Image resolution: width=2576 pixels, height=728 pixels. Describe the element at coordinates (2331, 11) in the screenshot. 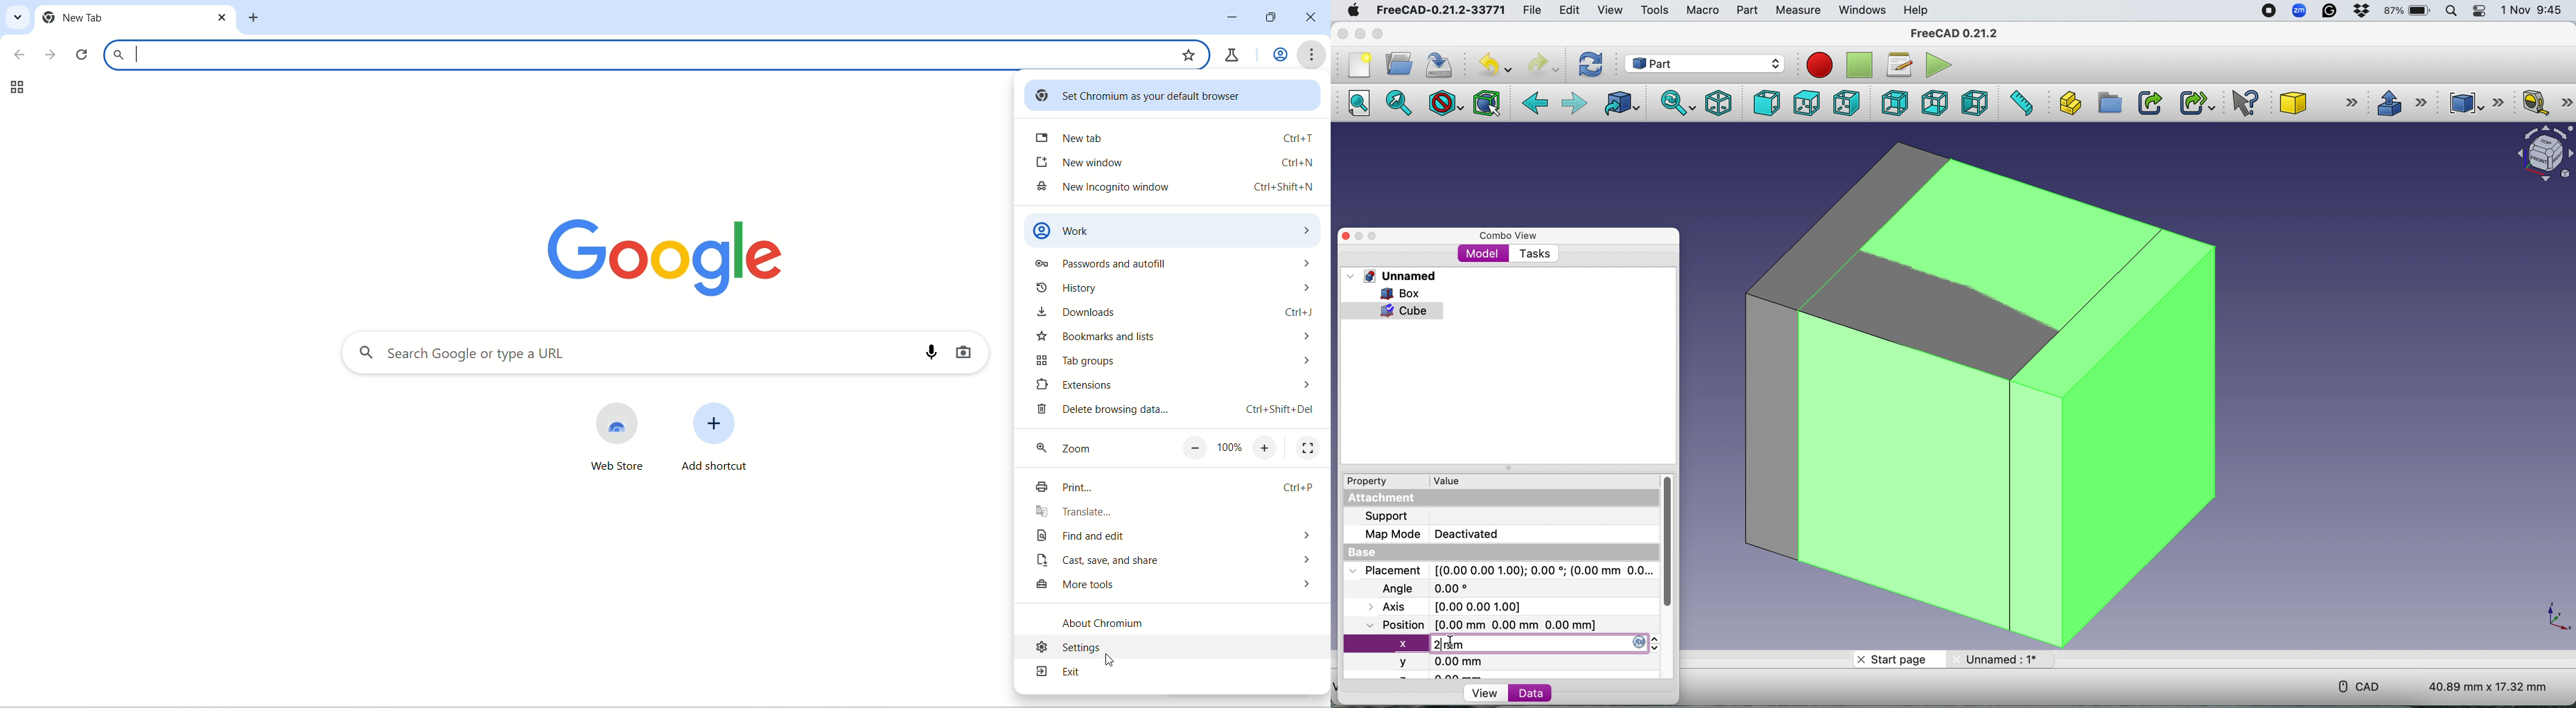

I see `Grammarly` at that location.